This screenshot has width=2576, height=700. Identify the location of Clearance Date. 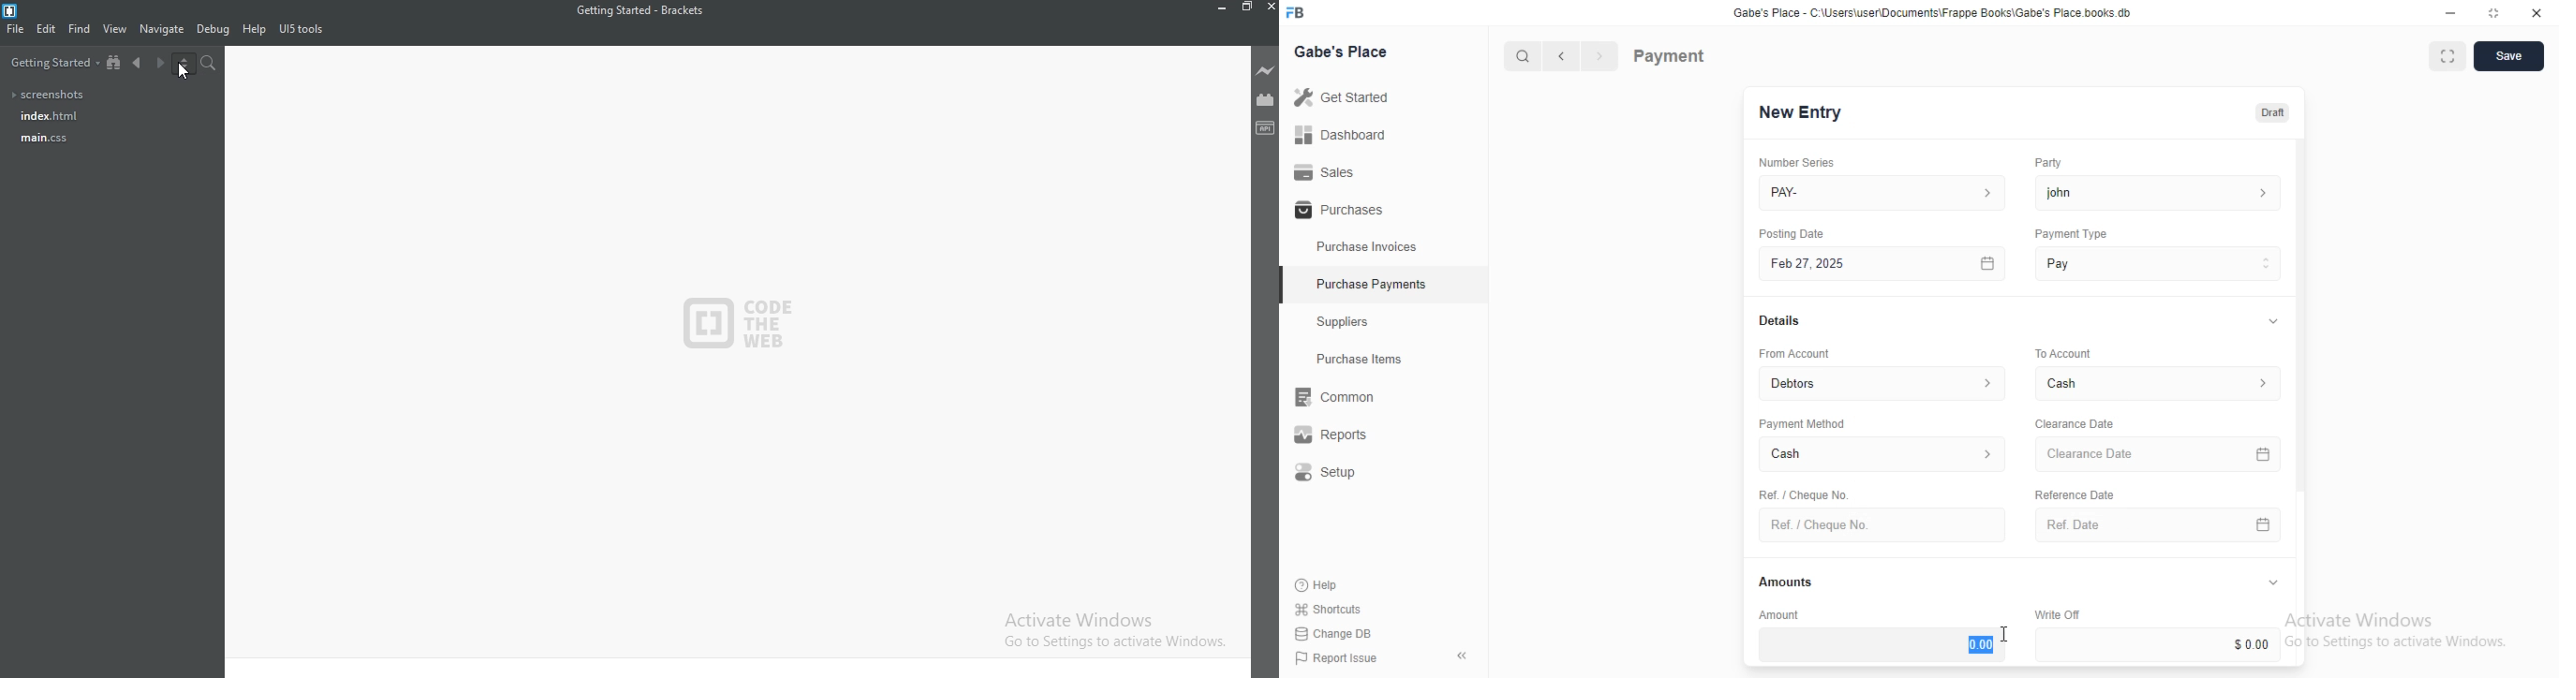
(2073, 424).